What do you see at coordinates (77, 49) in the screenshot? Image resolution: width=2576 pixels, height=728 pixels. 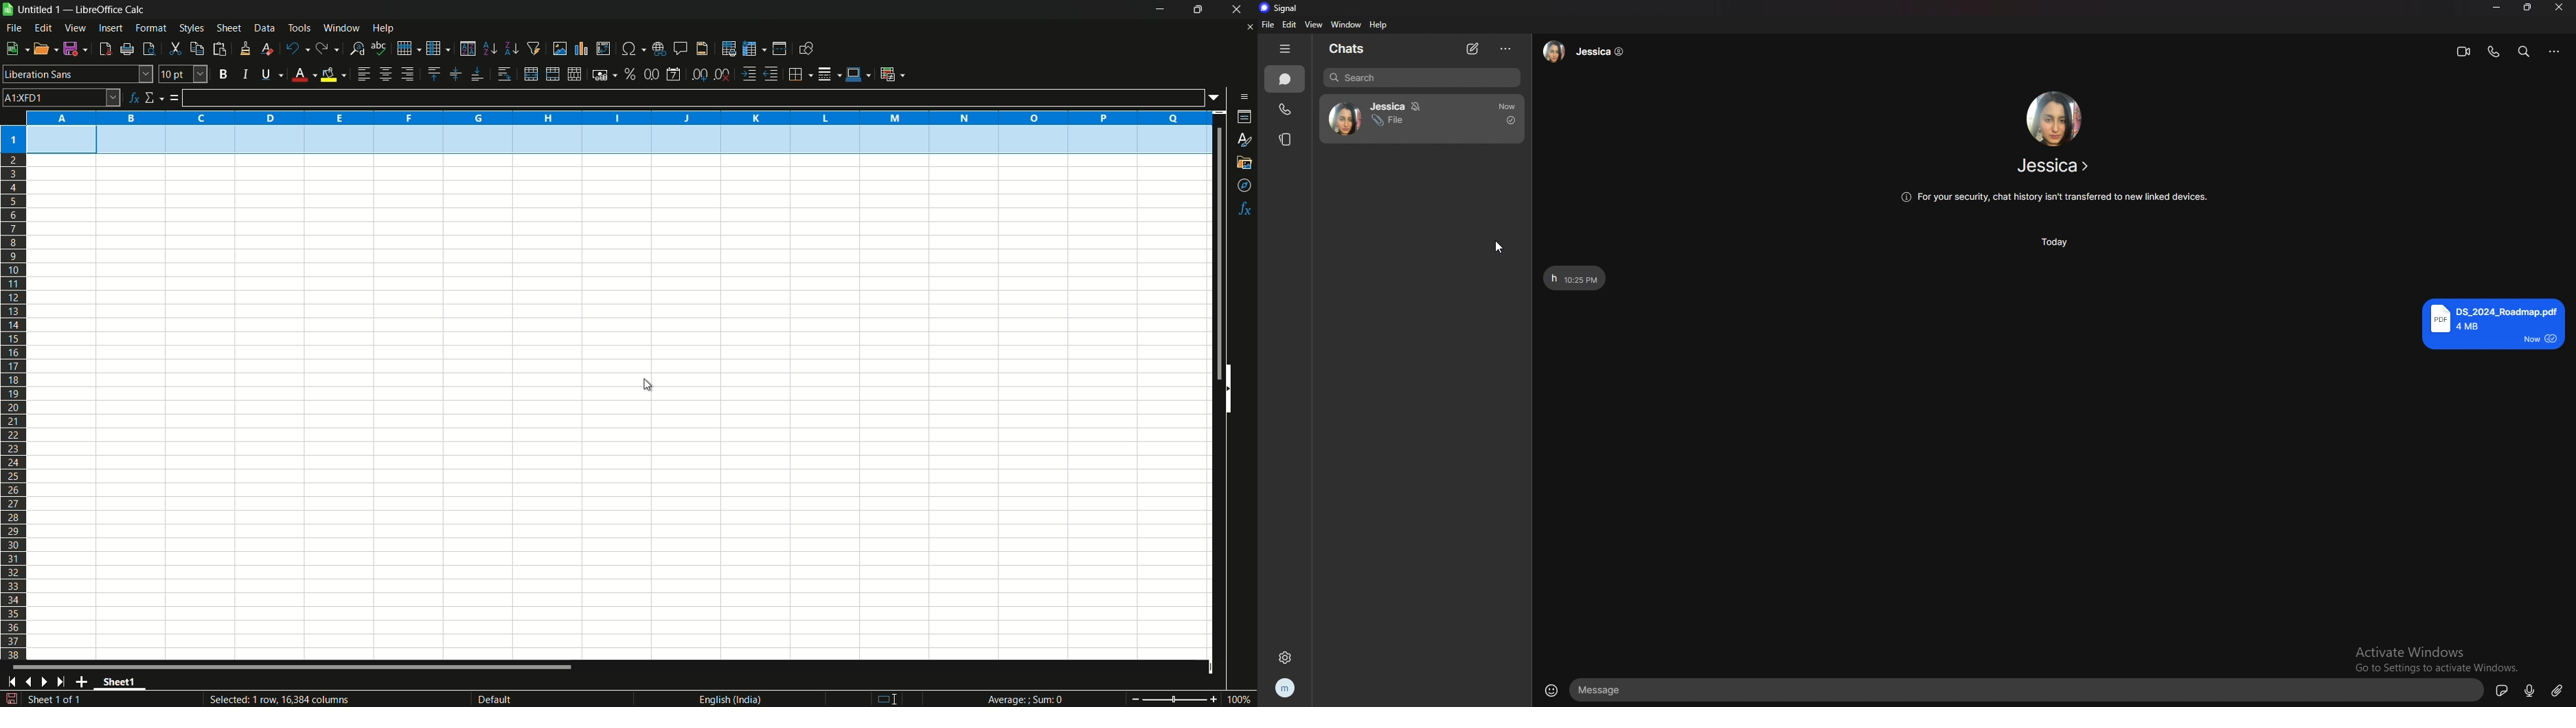 I see `save` at bounding box center [77, 49].